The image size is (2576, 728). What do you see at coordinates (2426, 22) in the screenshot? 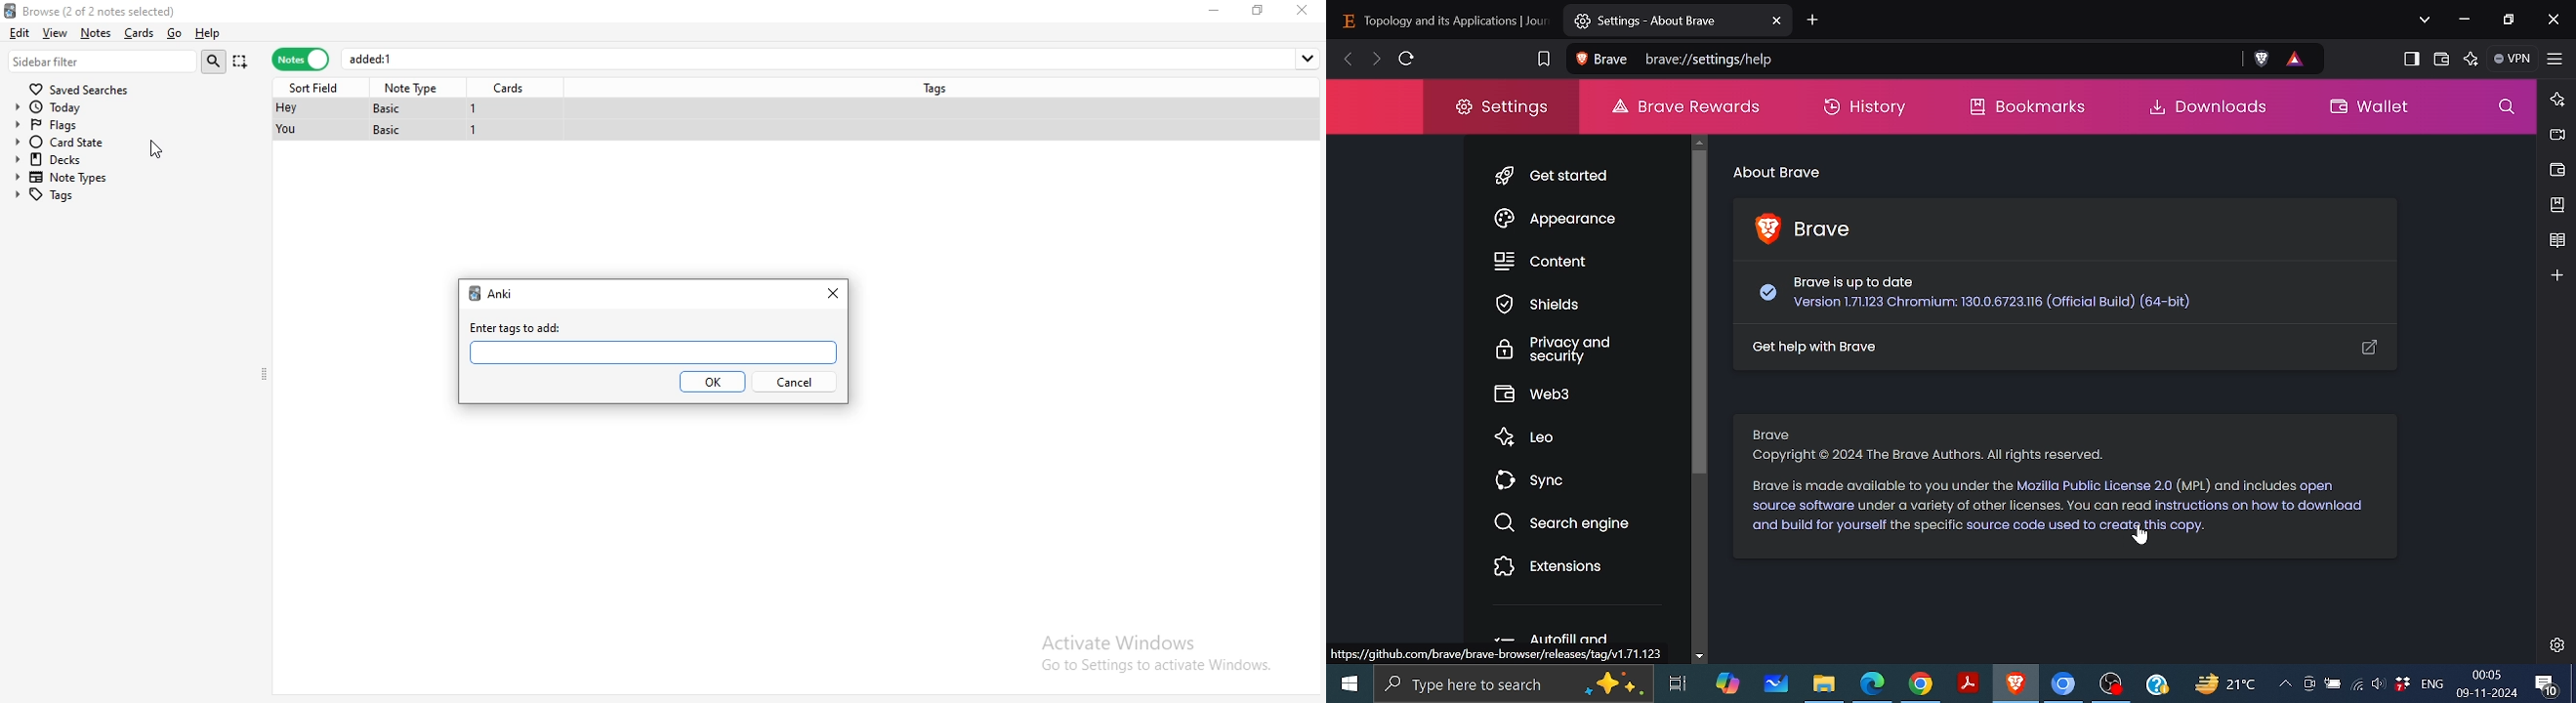
I see `search tabs` at bounding box center [2426, 22].